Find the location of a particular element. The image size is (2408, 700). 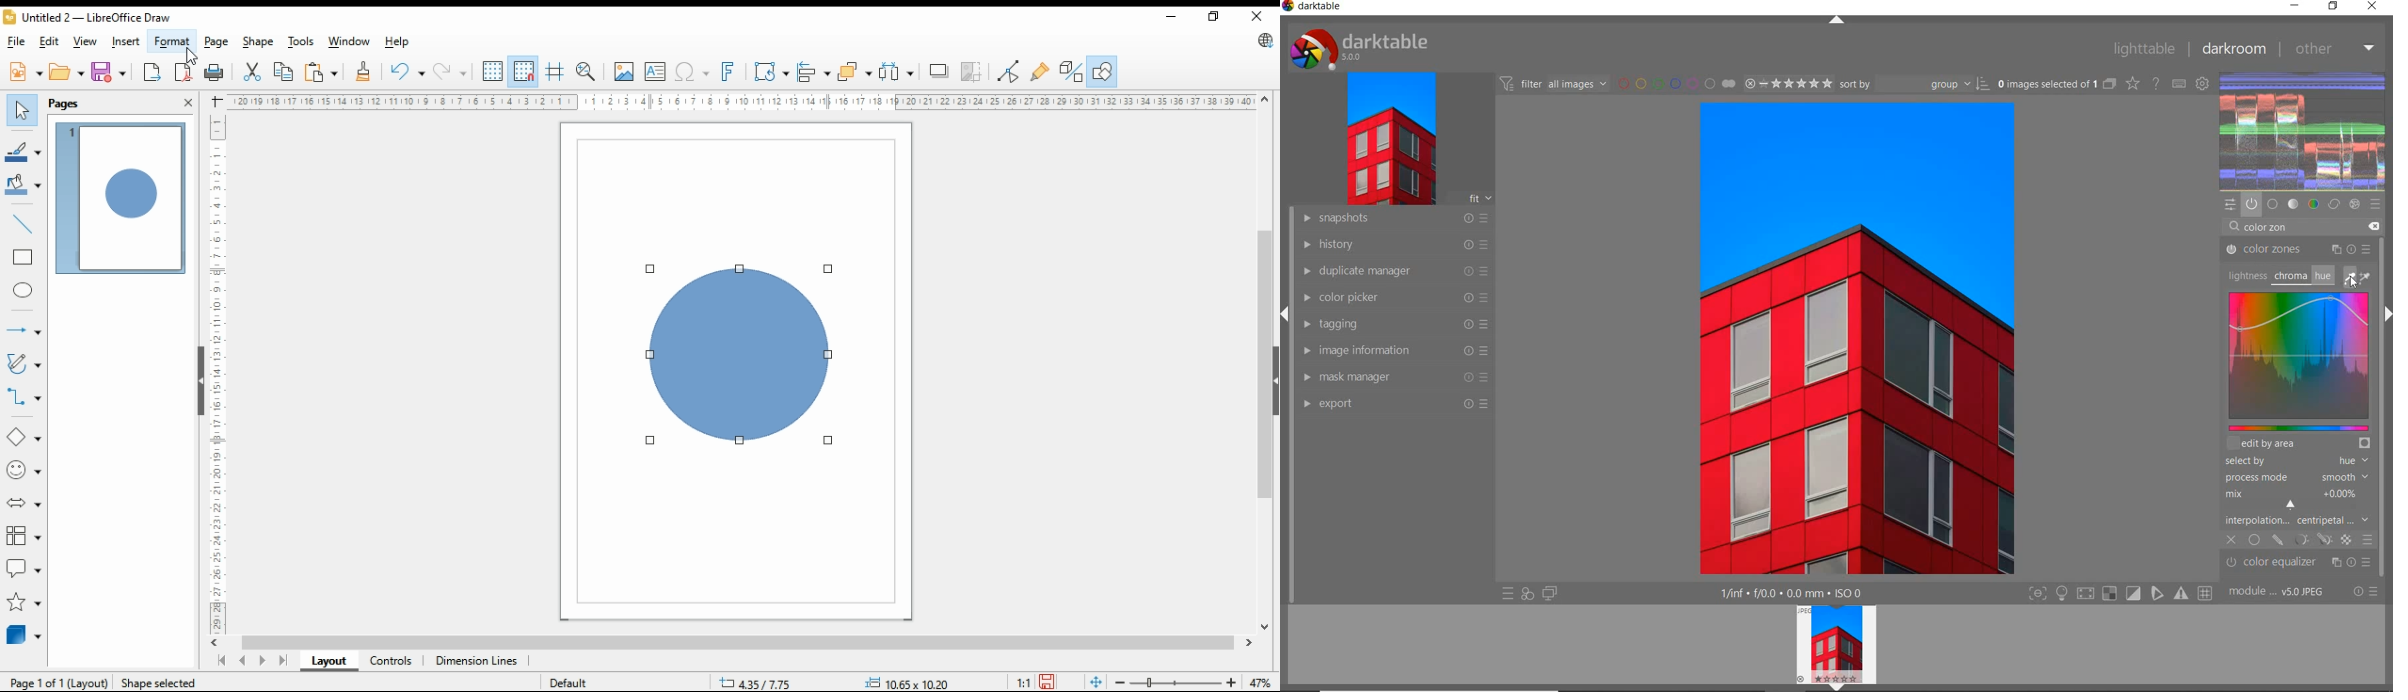

soft proofing is located at coordinates (2134, 593).